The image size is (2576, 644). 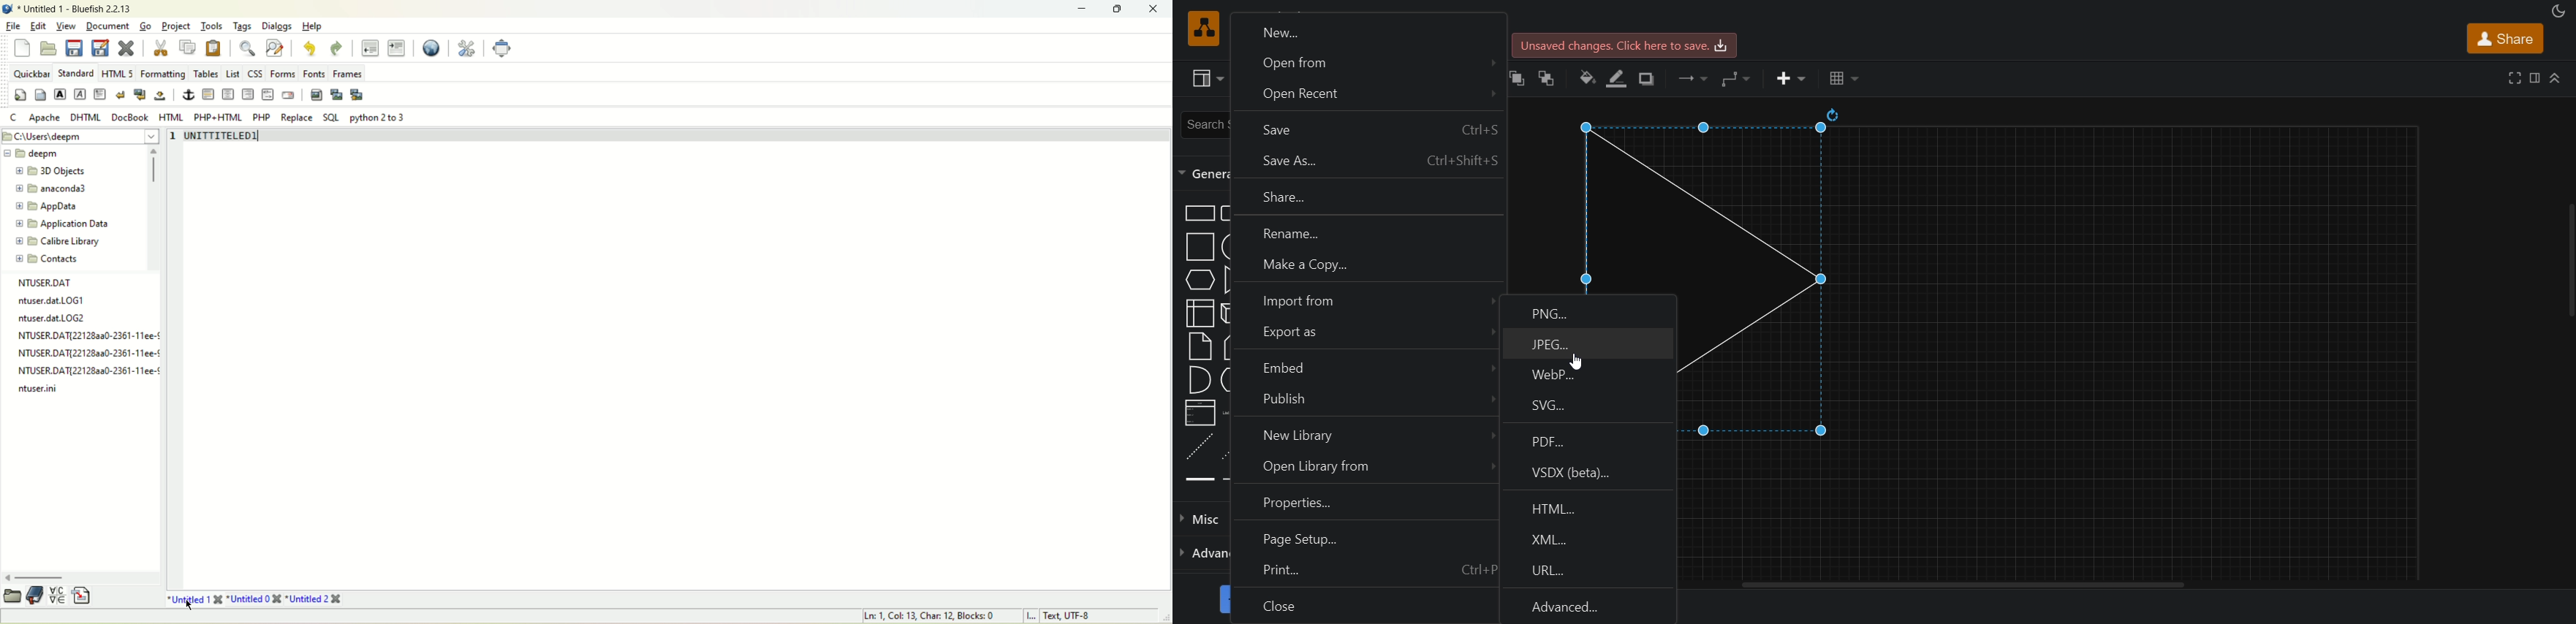 What do you see at coordinates (31, 154) in the screenshot?
I see `deepm` at bounding box center [31, 154].